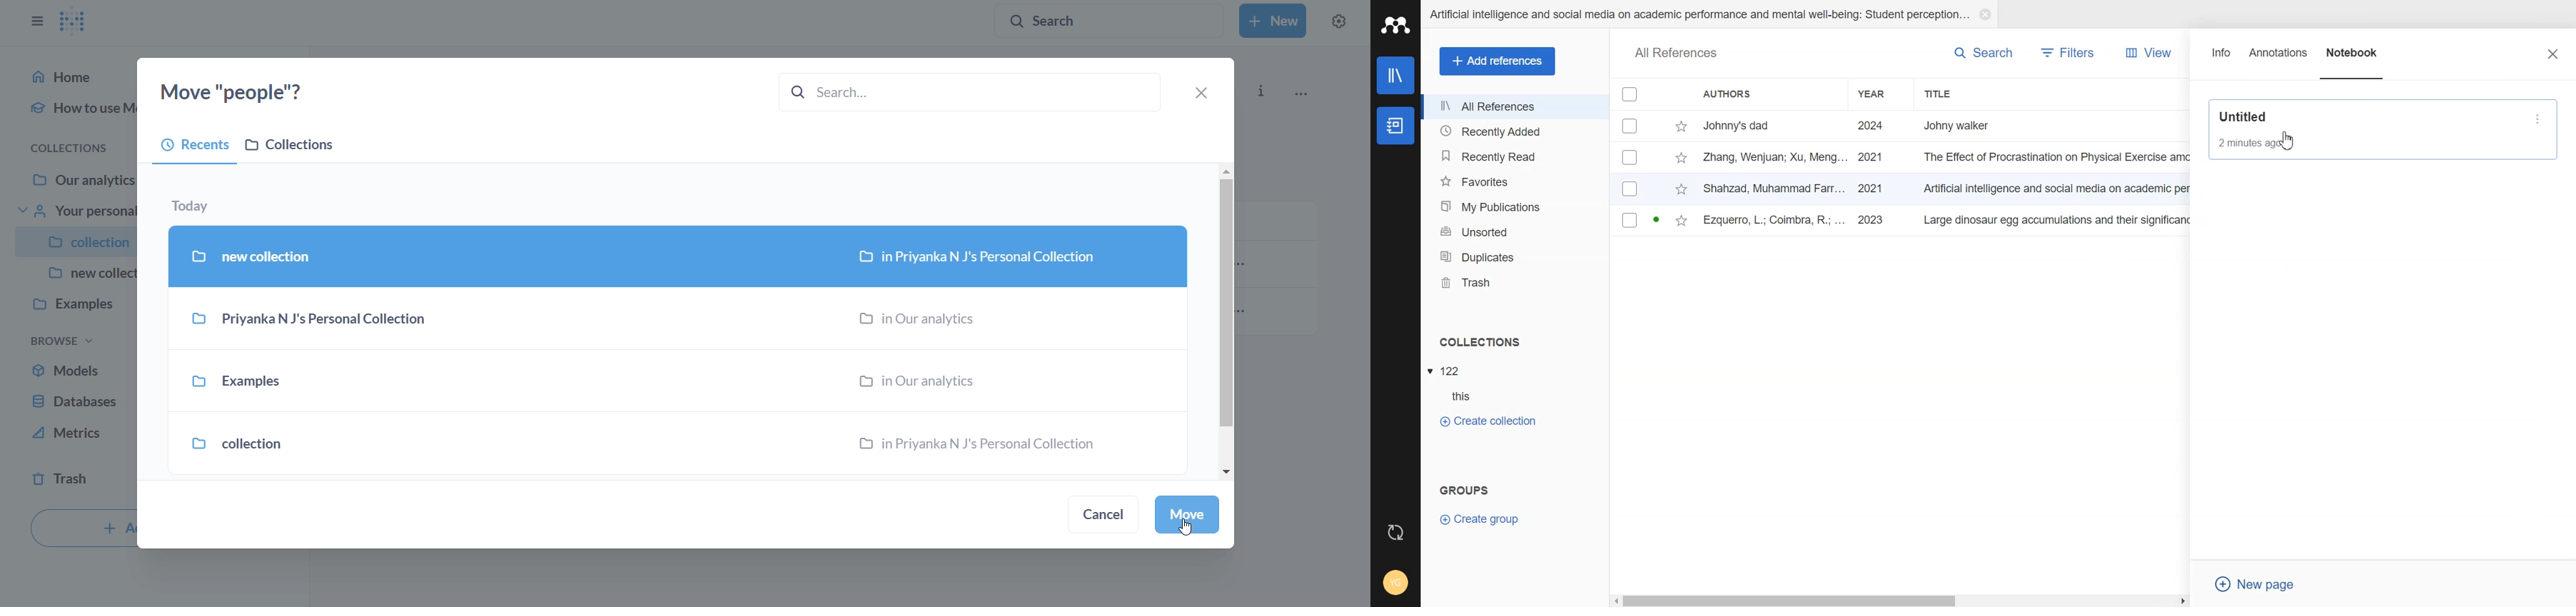 The image size is (2576, 616). Describe the element at coordinates (1226, 321) in the screenshot. I see `vertical scroll bar` at that location.